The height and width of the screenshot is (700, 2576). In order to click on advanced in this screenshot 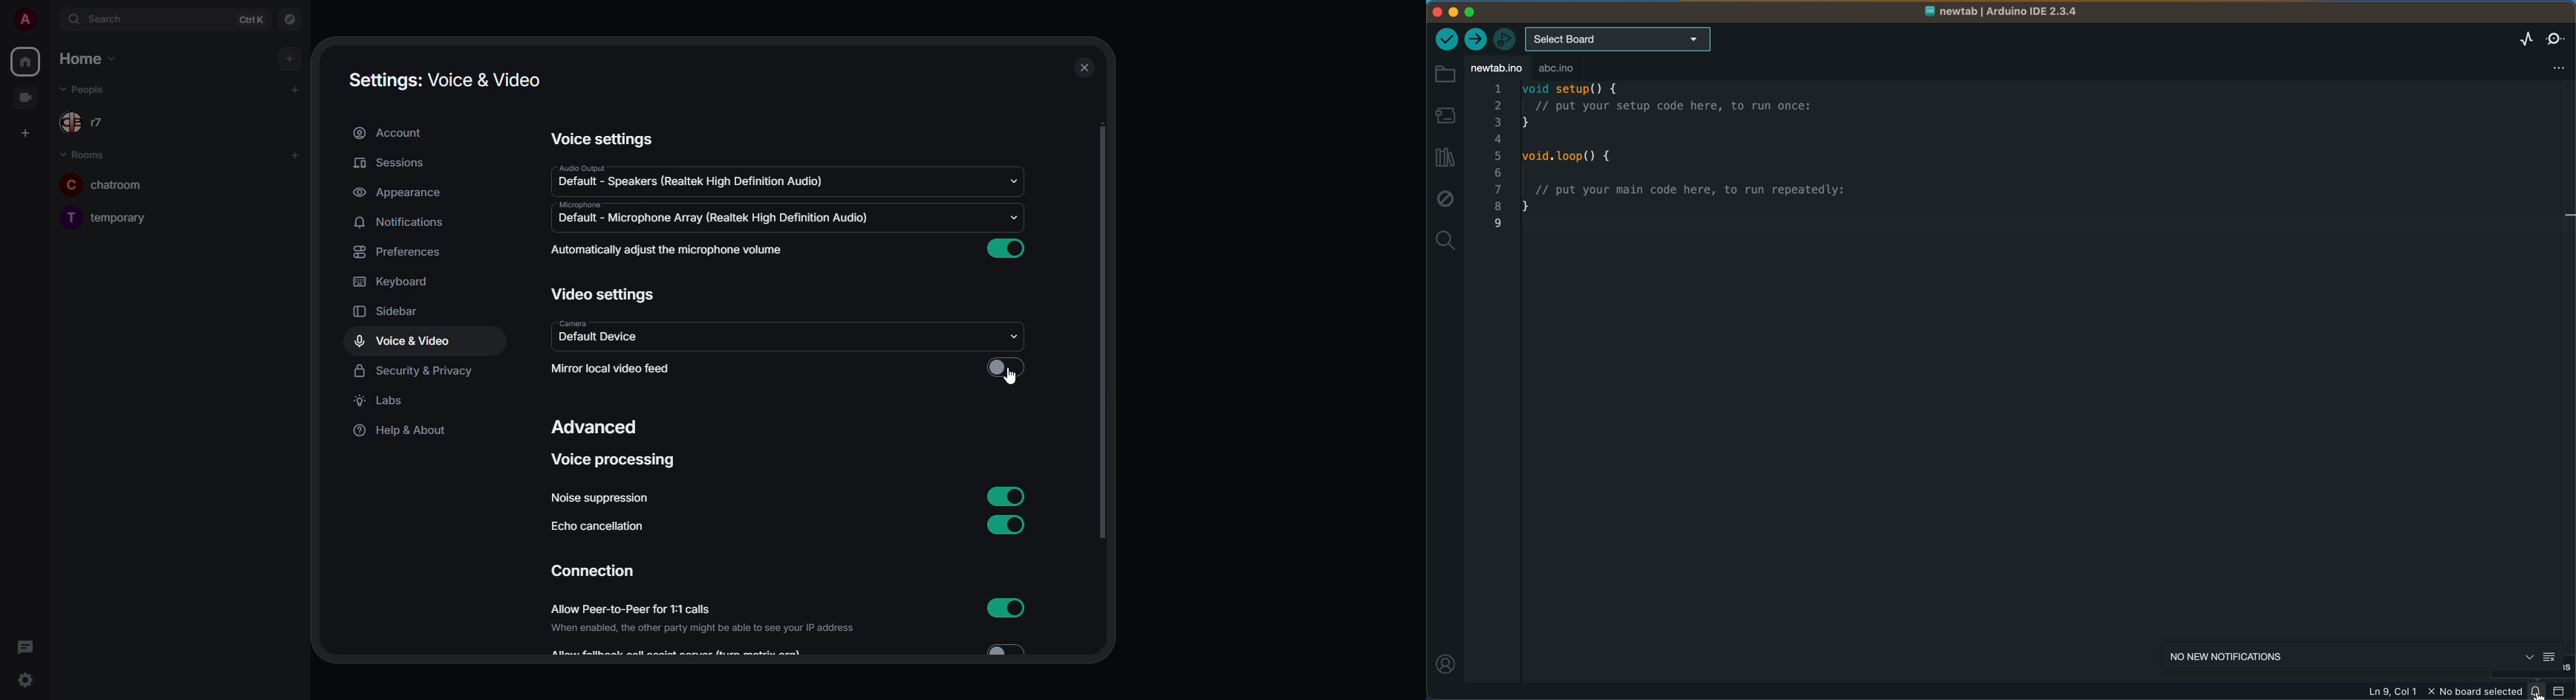, I will do `click(593, 426)`.